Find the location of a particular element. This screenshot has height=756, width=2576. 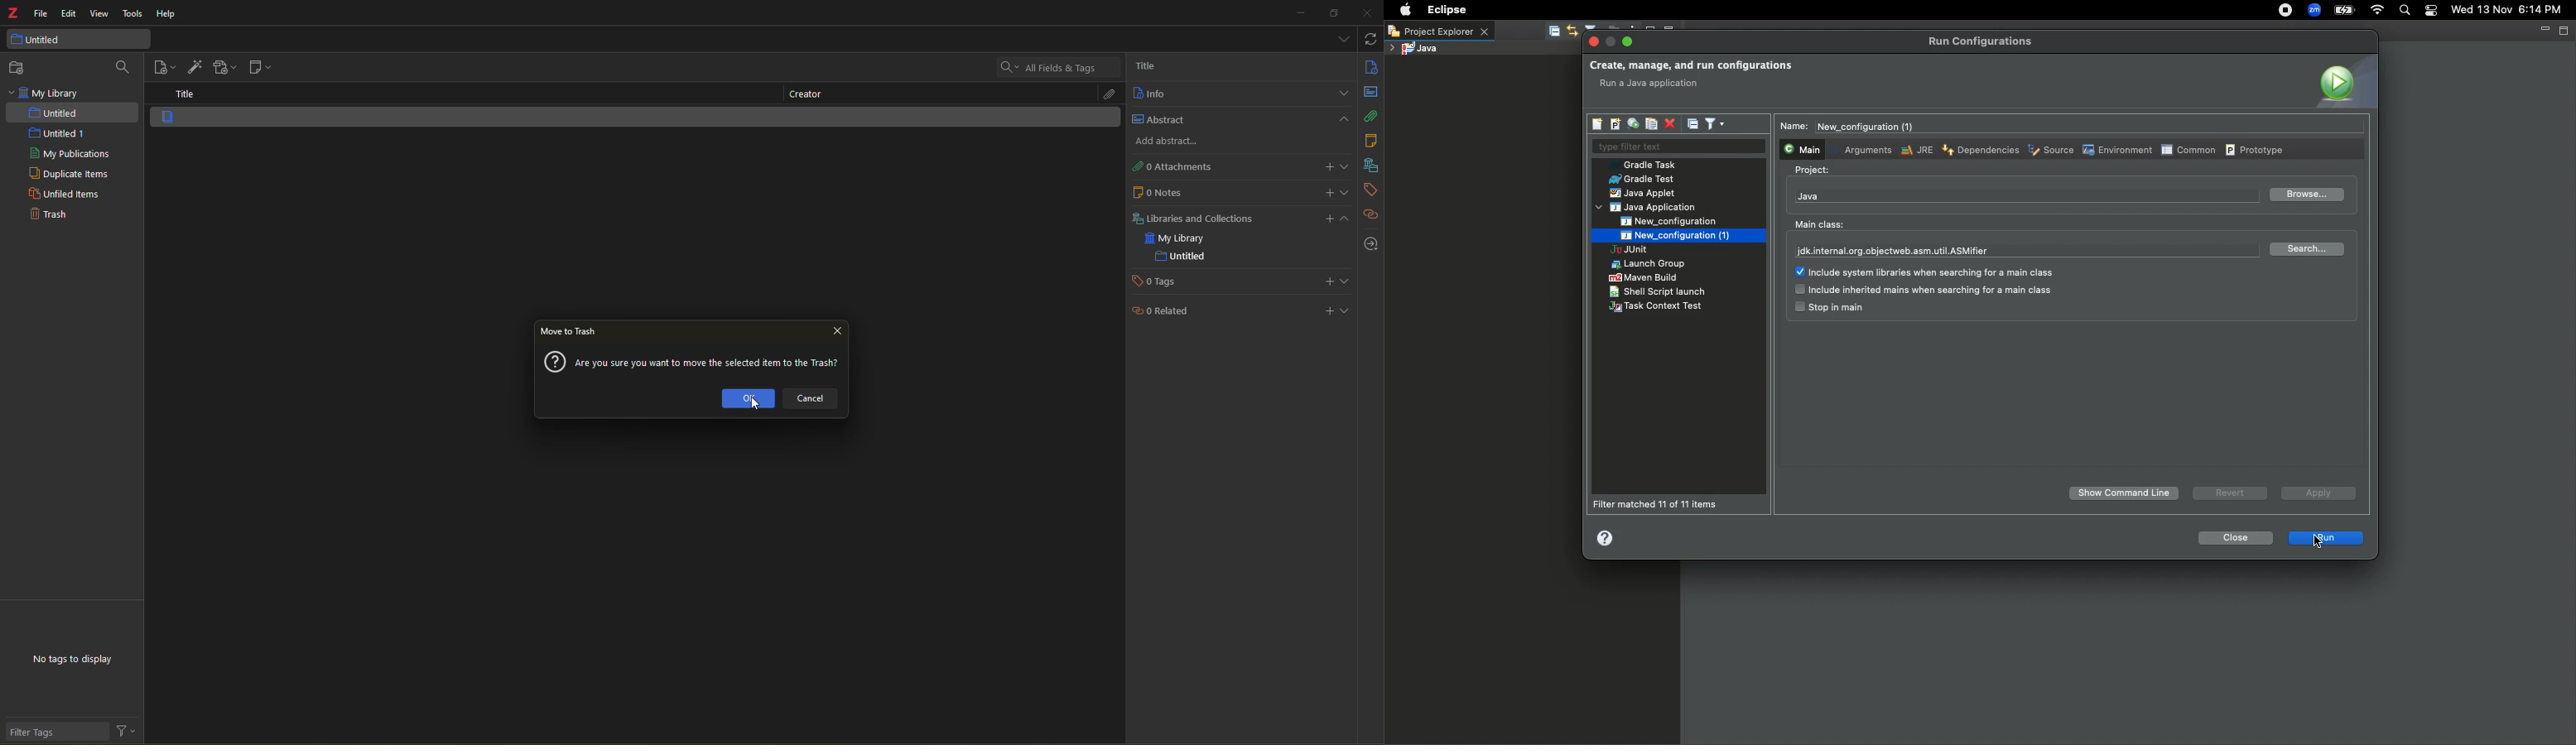

Main is located at coordinates (1800, 148).